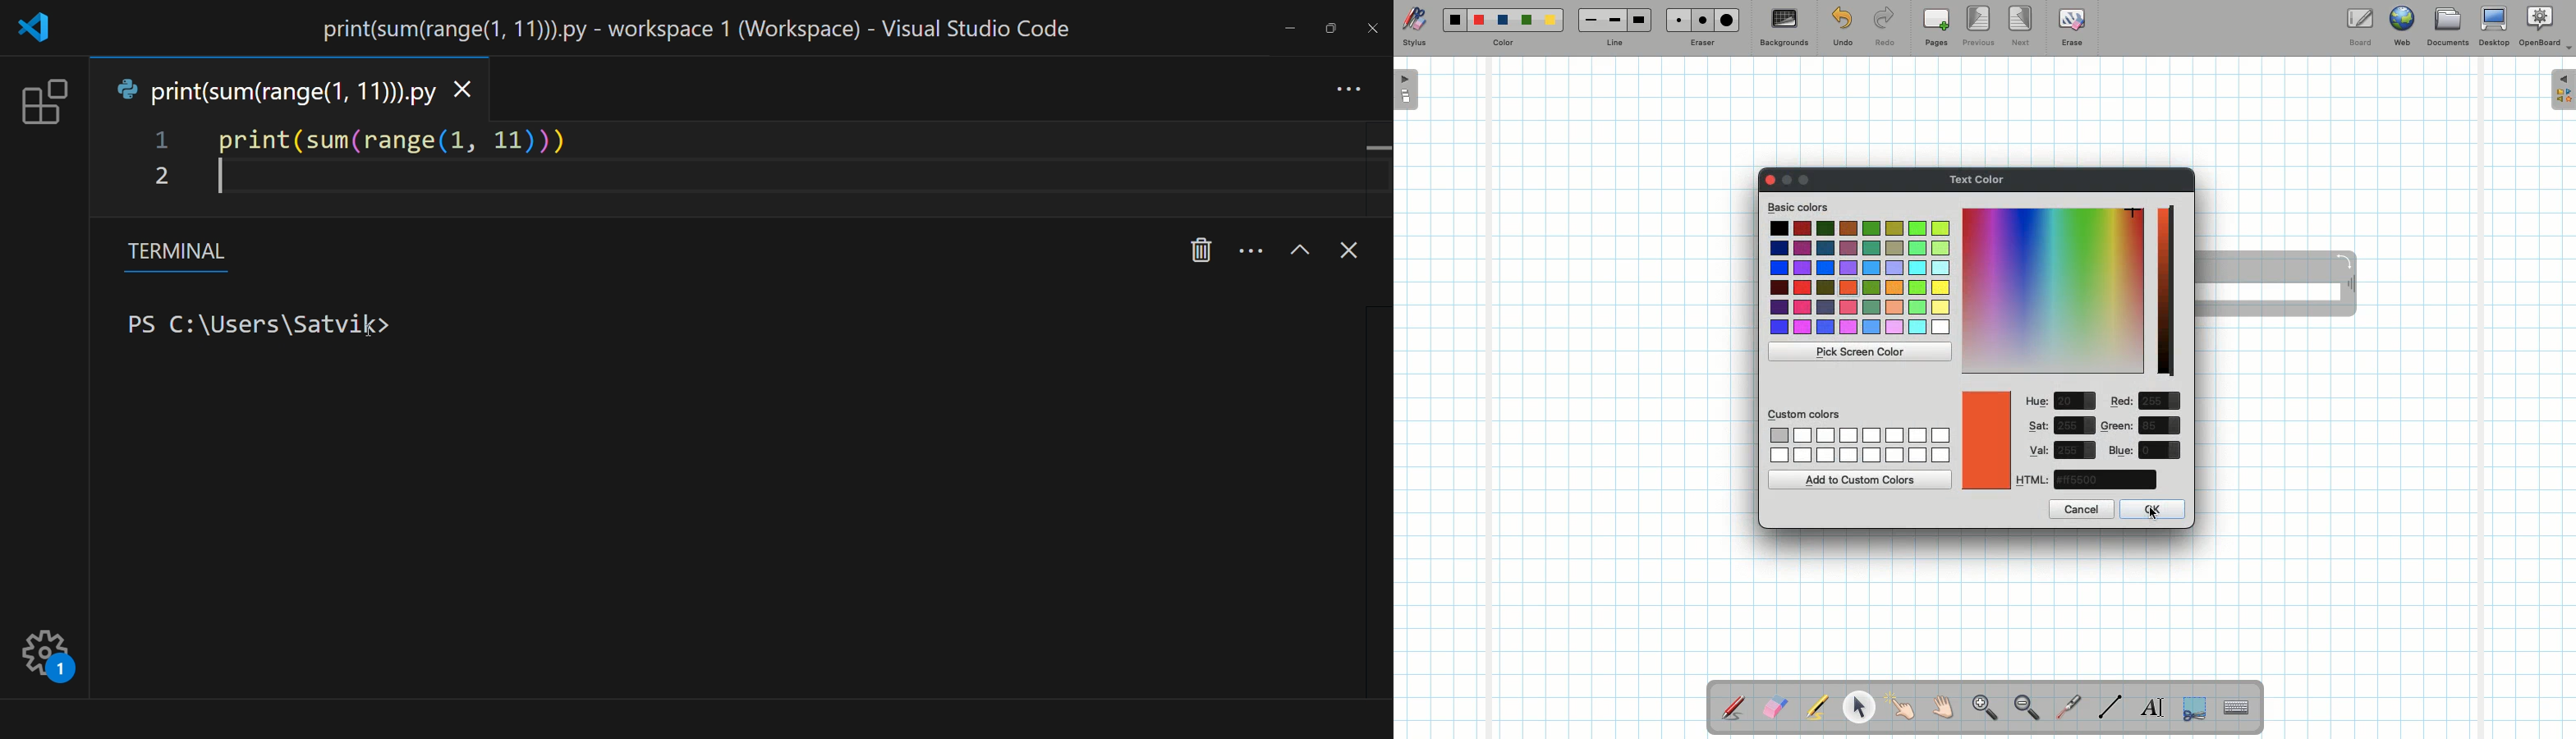 The height and width of the screenshot is (756, 2576). Describe the element at coordinates (698, 28) in the screenshot. I see `title` at that location.